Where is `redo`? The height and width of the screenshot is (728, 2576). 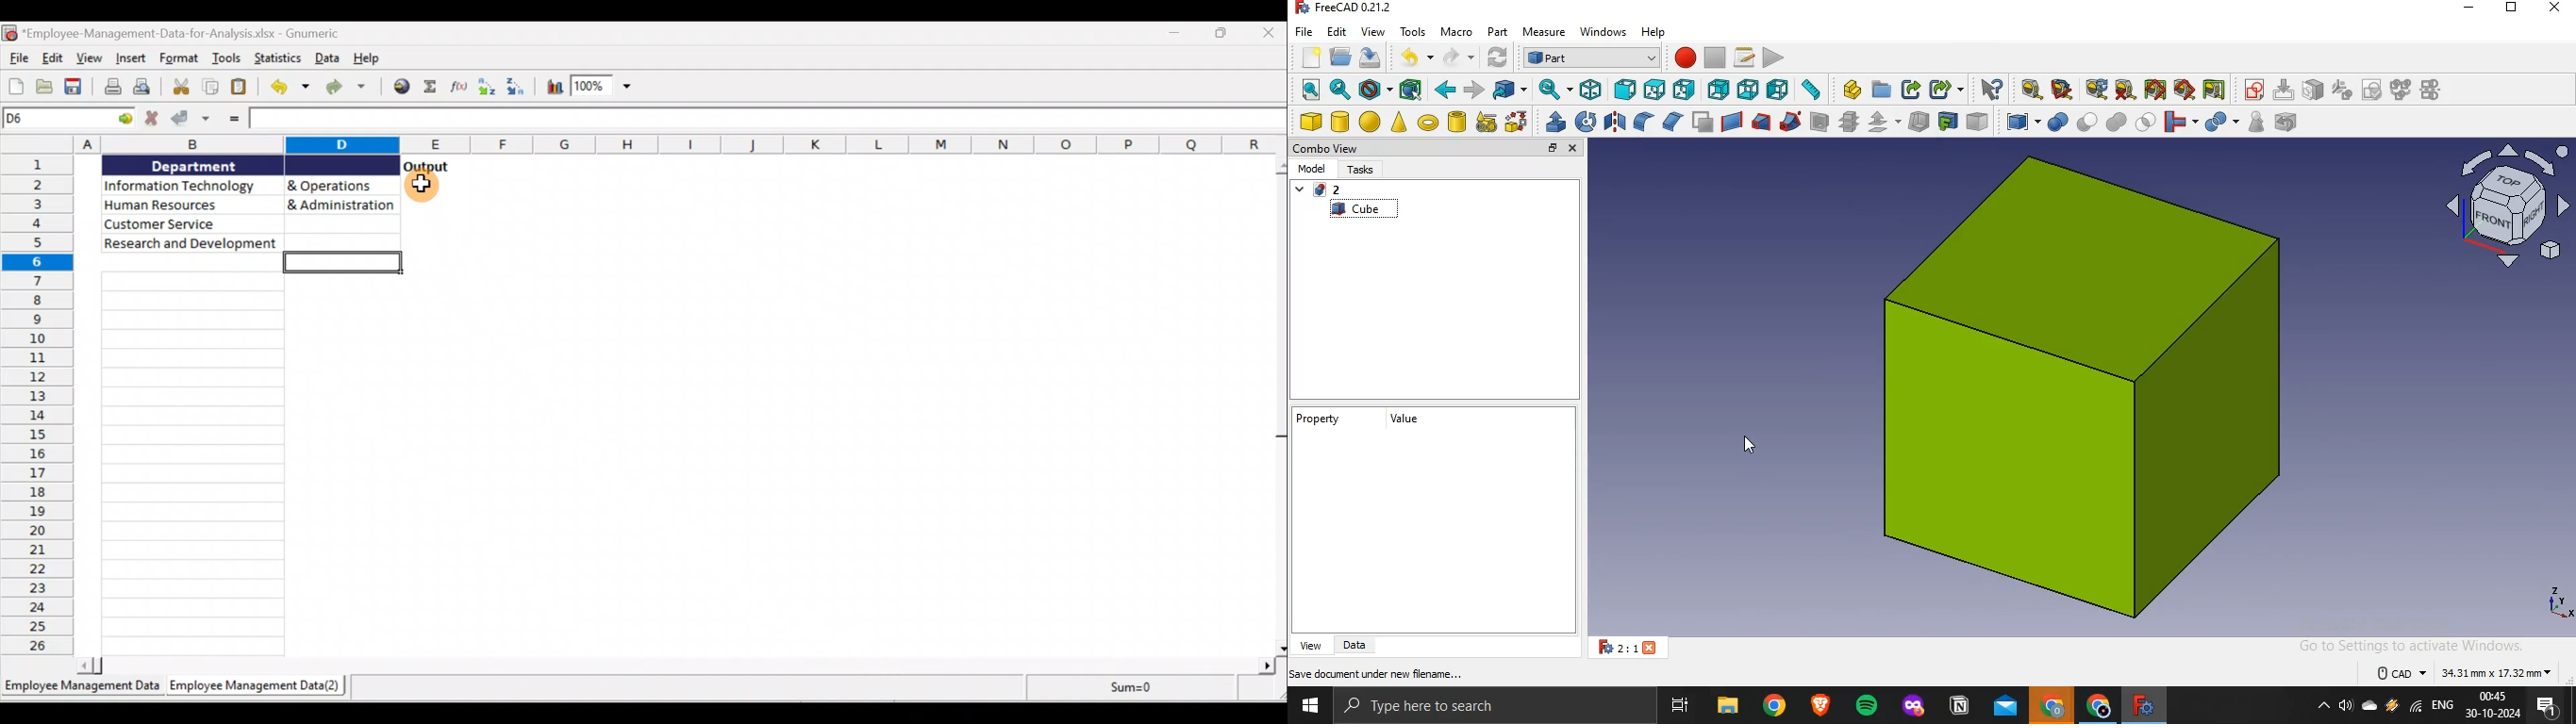 redo is located at coordinates (1453, 56).